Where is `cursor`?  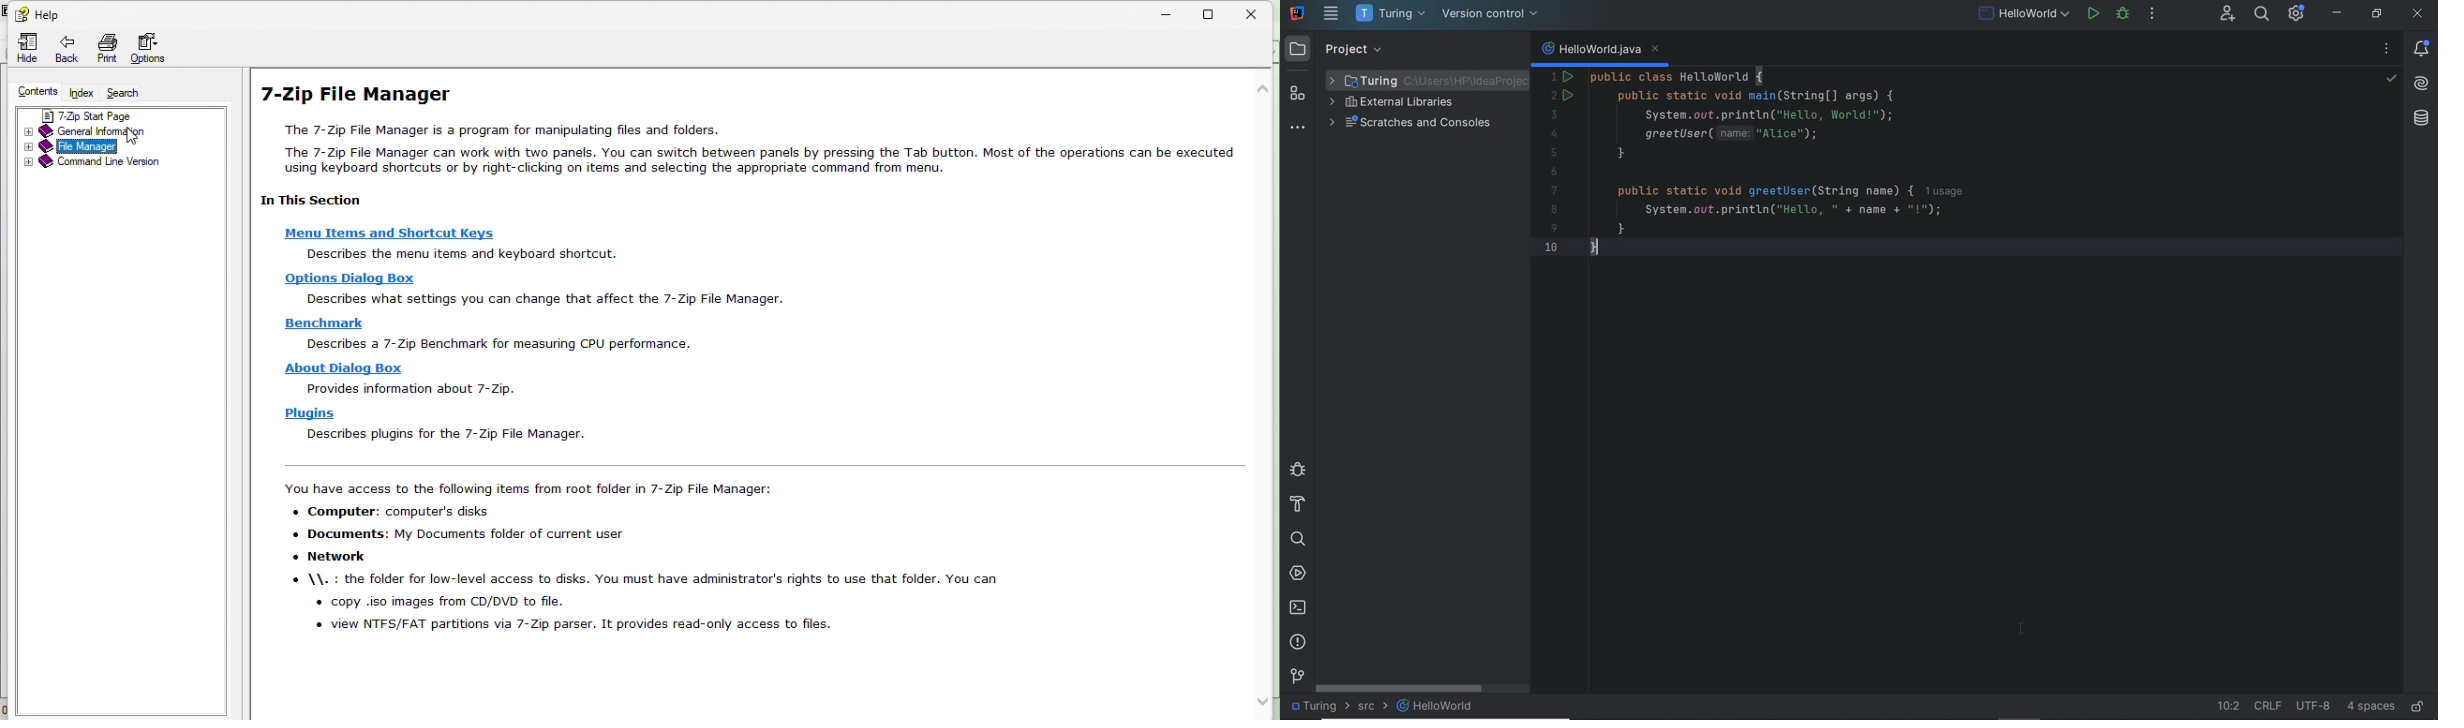
cursor is located at coordinates (130, 138).